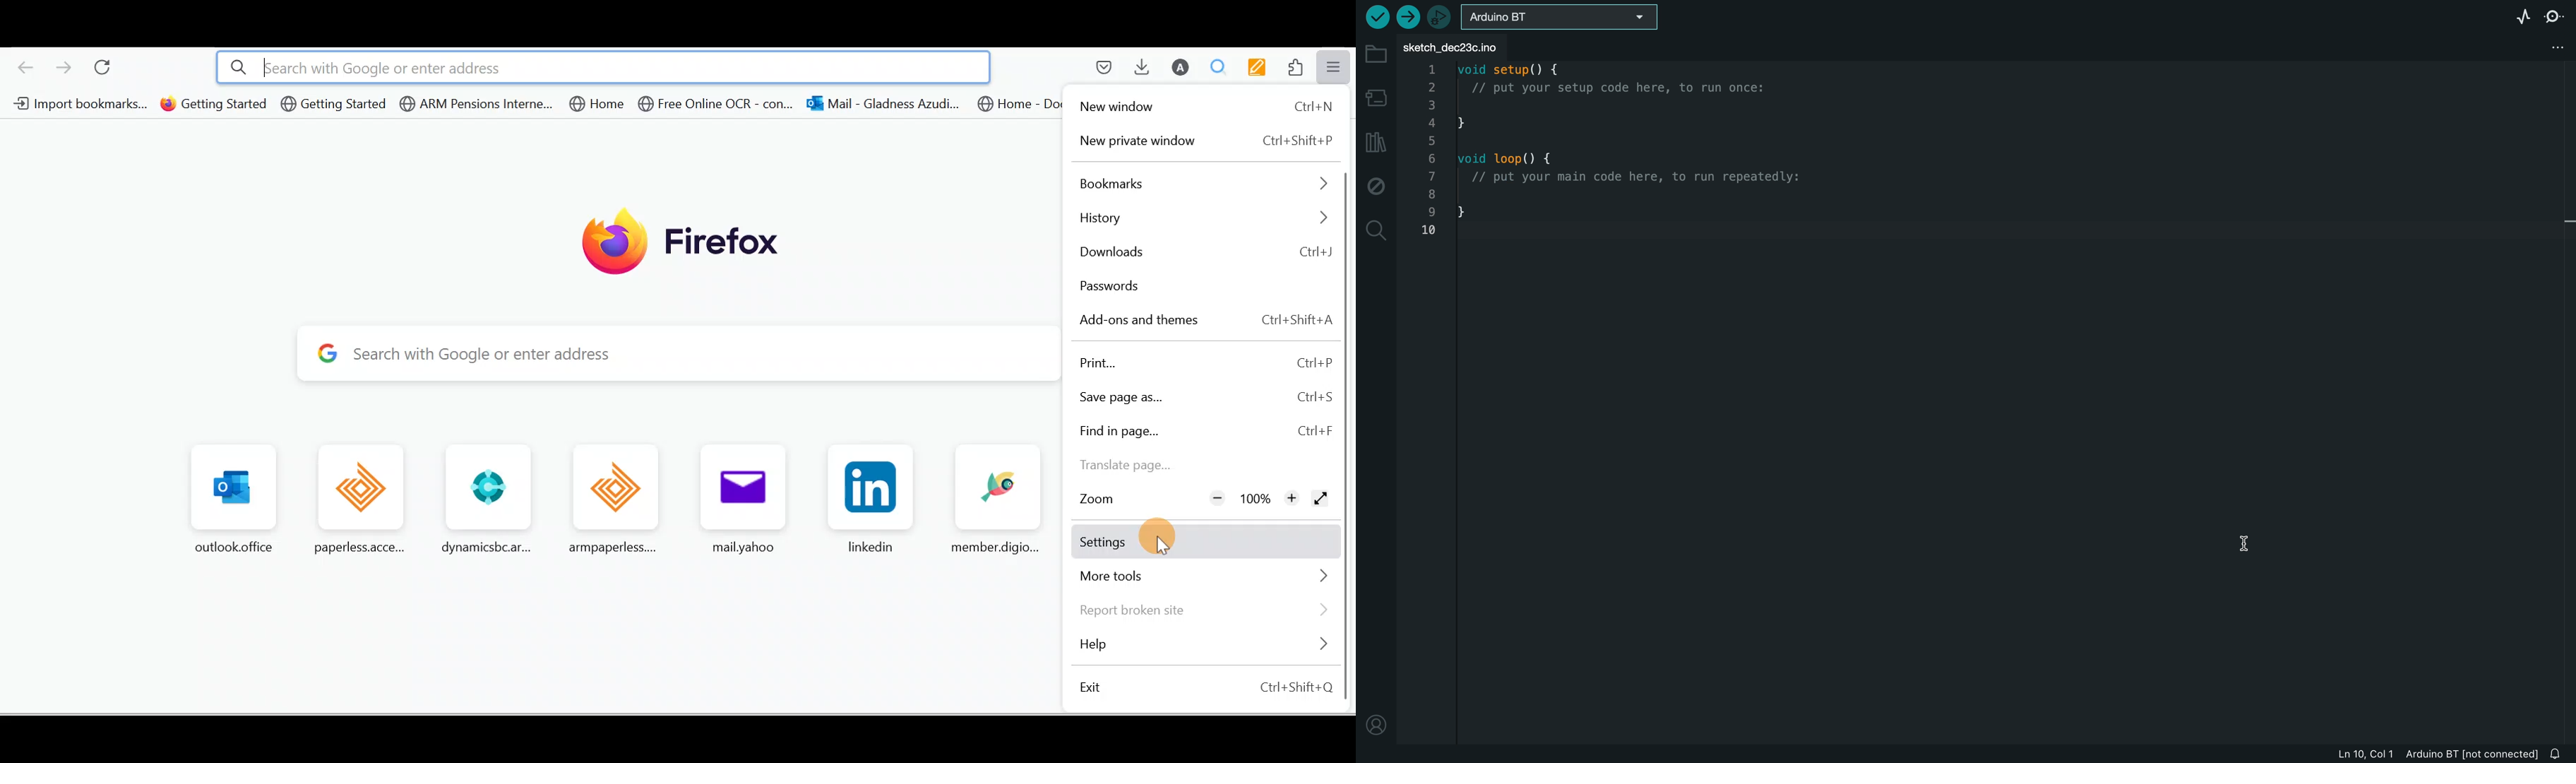  I want to click on Reload current page, so click(104, 68).